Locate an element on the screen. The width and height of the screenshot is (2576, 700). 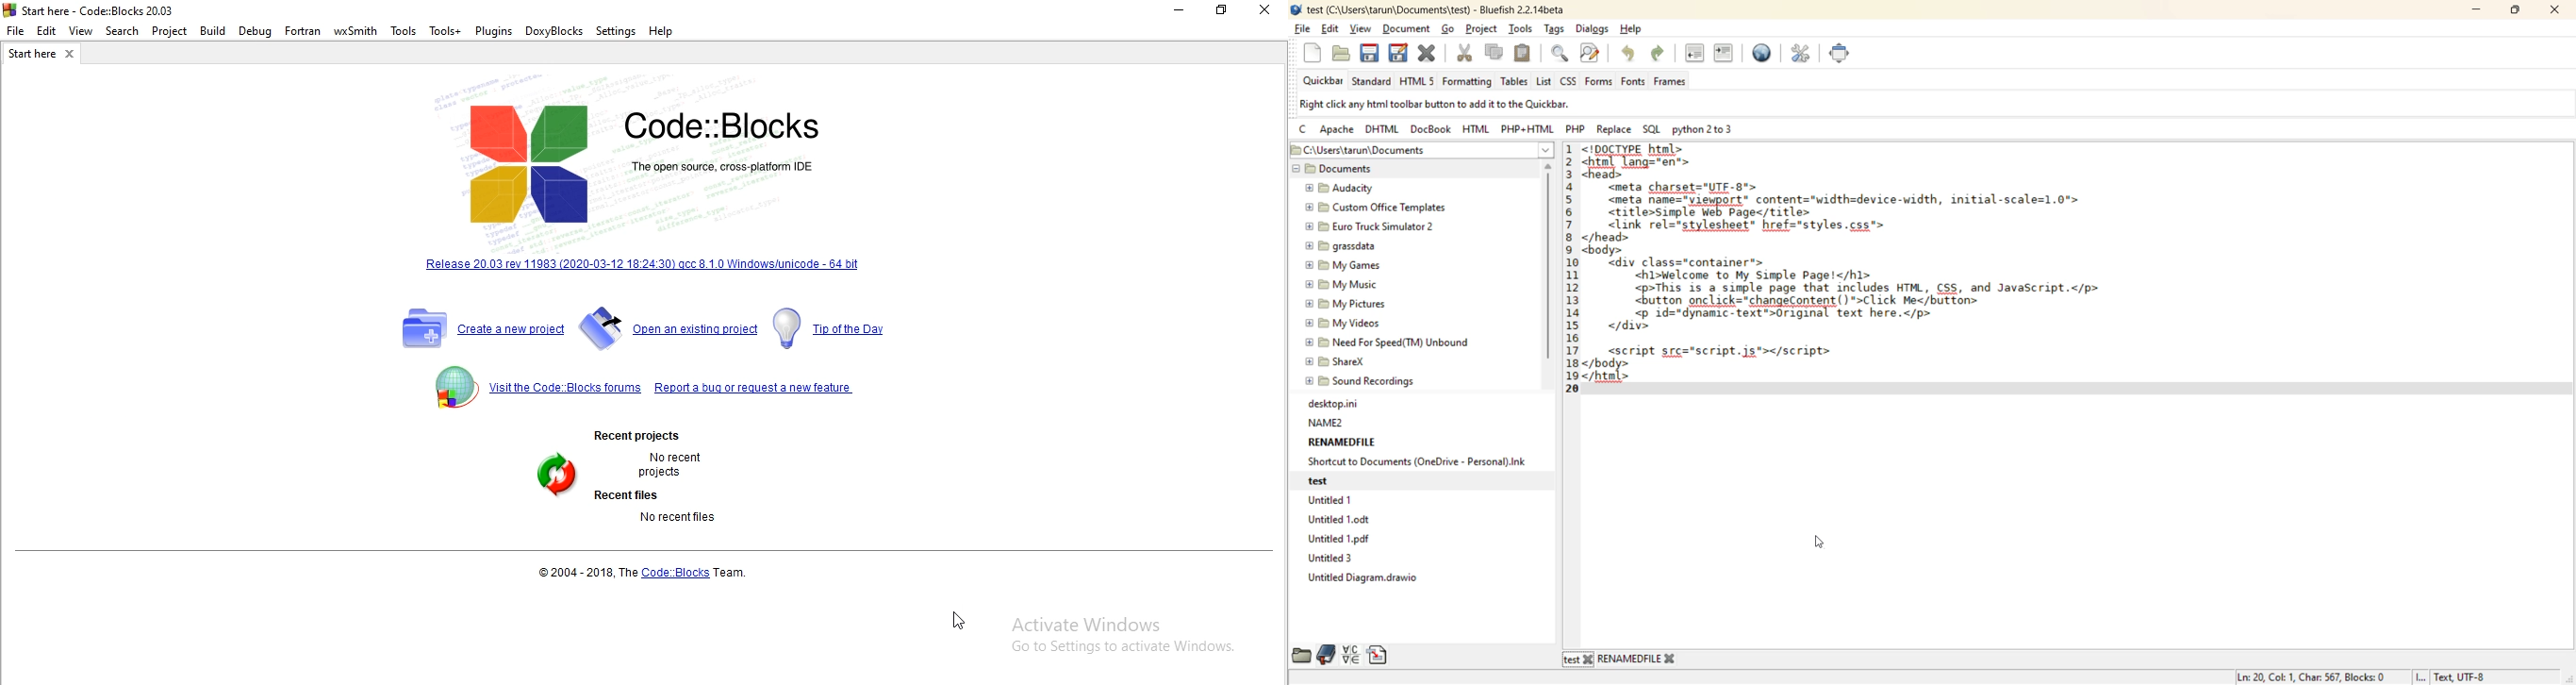
cut is located at coordinates (1465, 54).